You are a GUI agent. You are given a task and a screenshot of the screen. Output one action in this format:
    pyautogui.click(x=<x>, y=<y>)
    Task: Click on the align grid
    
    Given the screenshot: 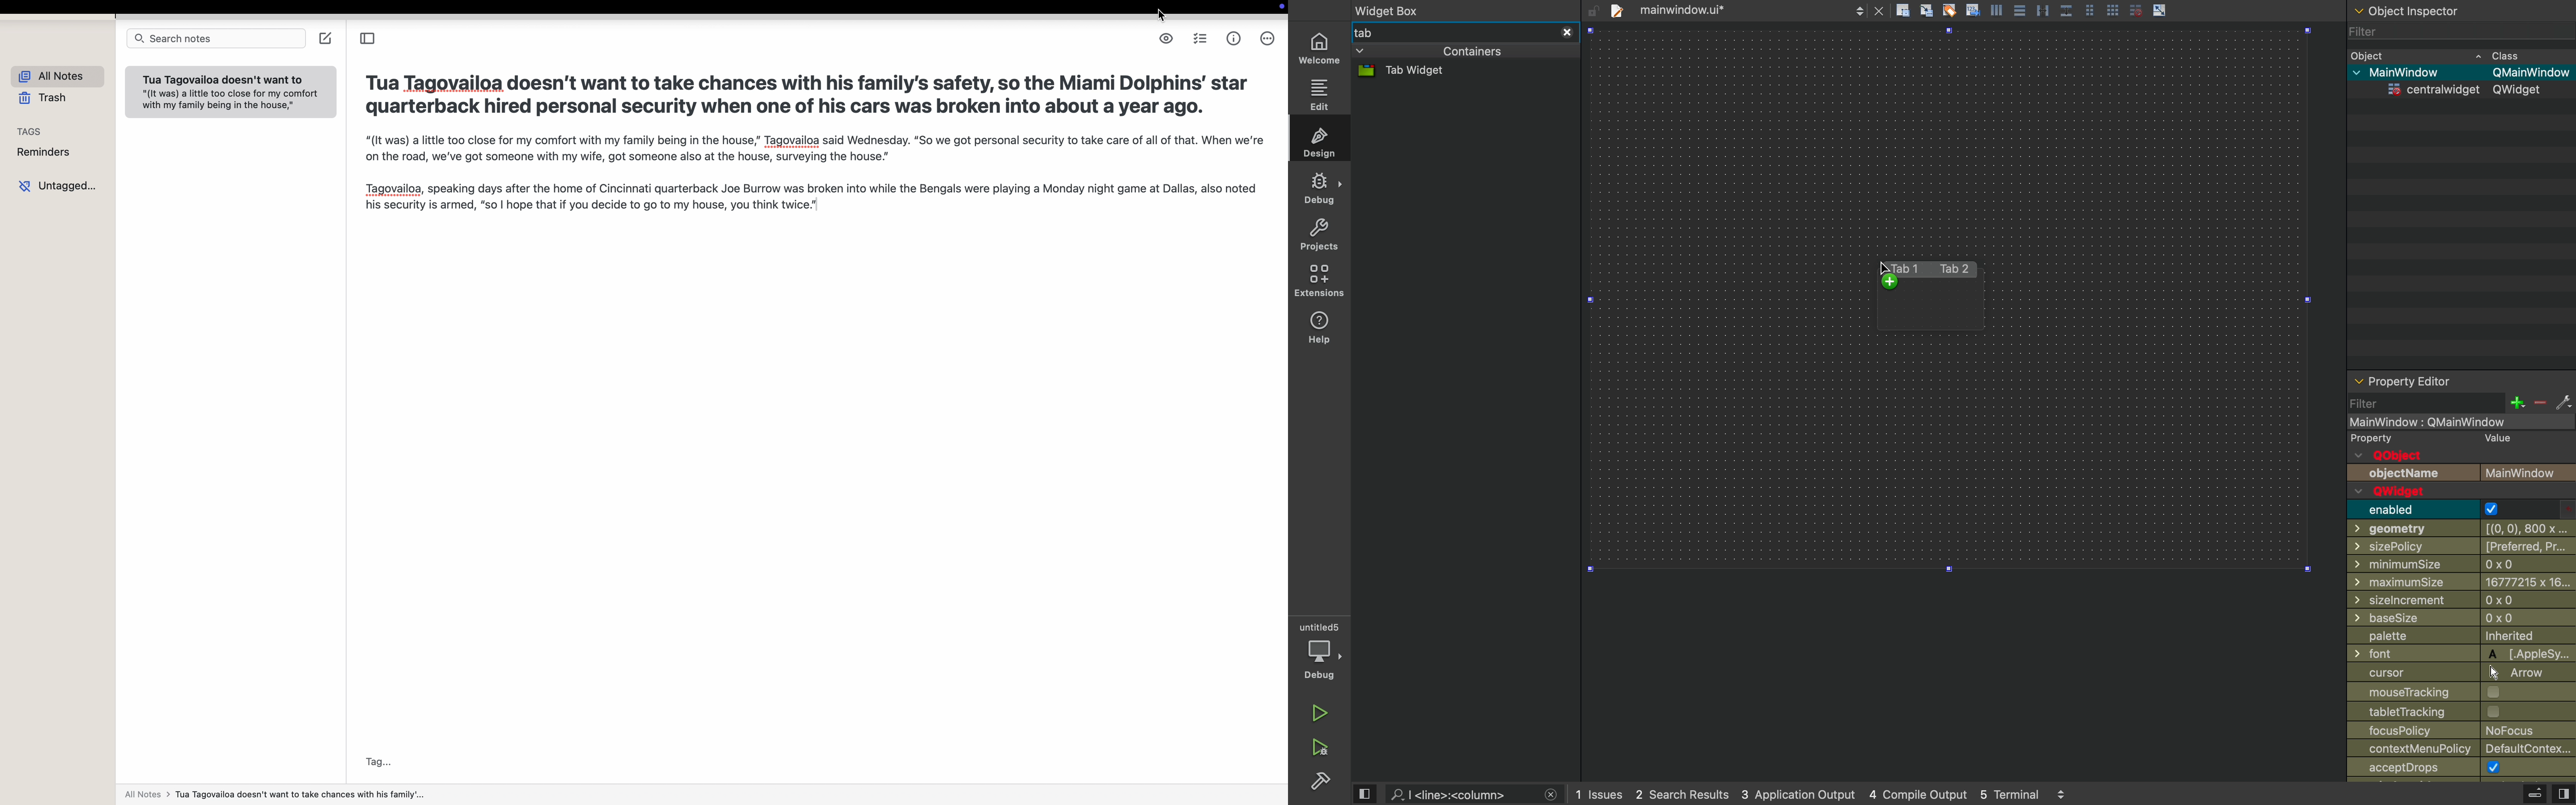 What is the action you would take?
    pyautogui.click(x=1926, y=10)
    